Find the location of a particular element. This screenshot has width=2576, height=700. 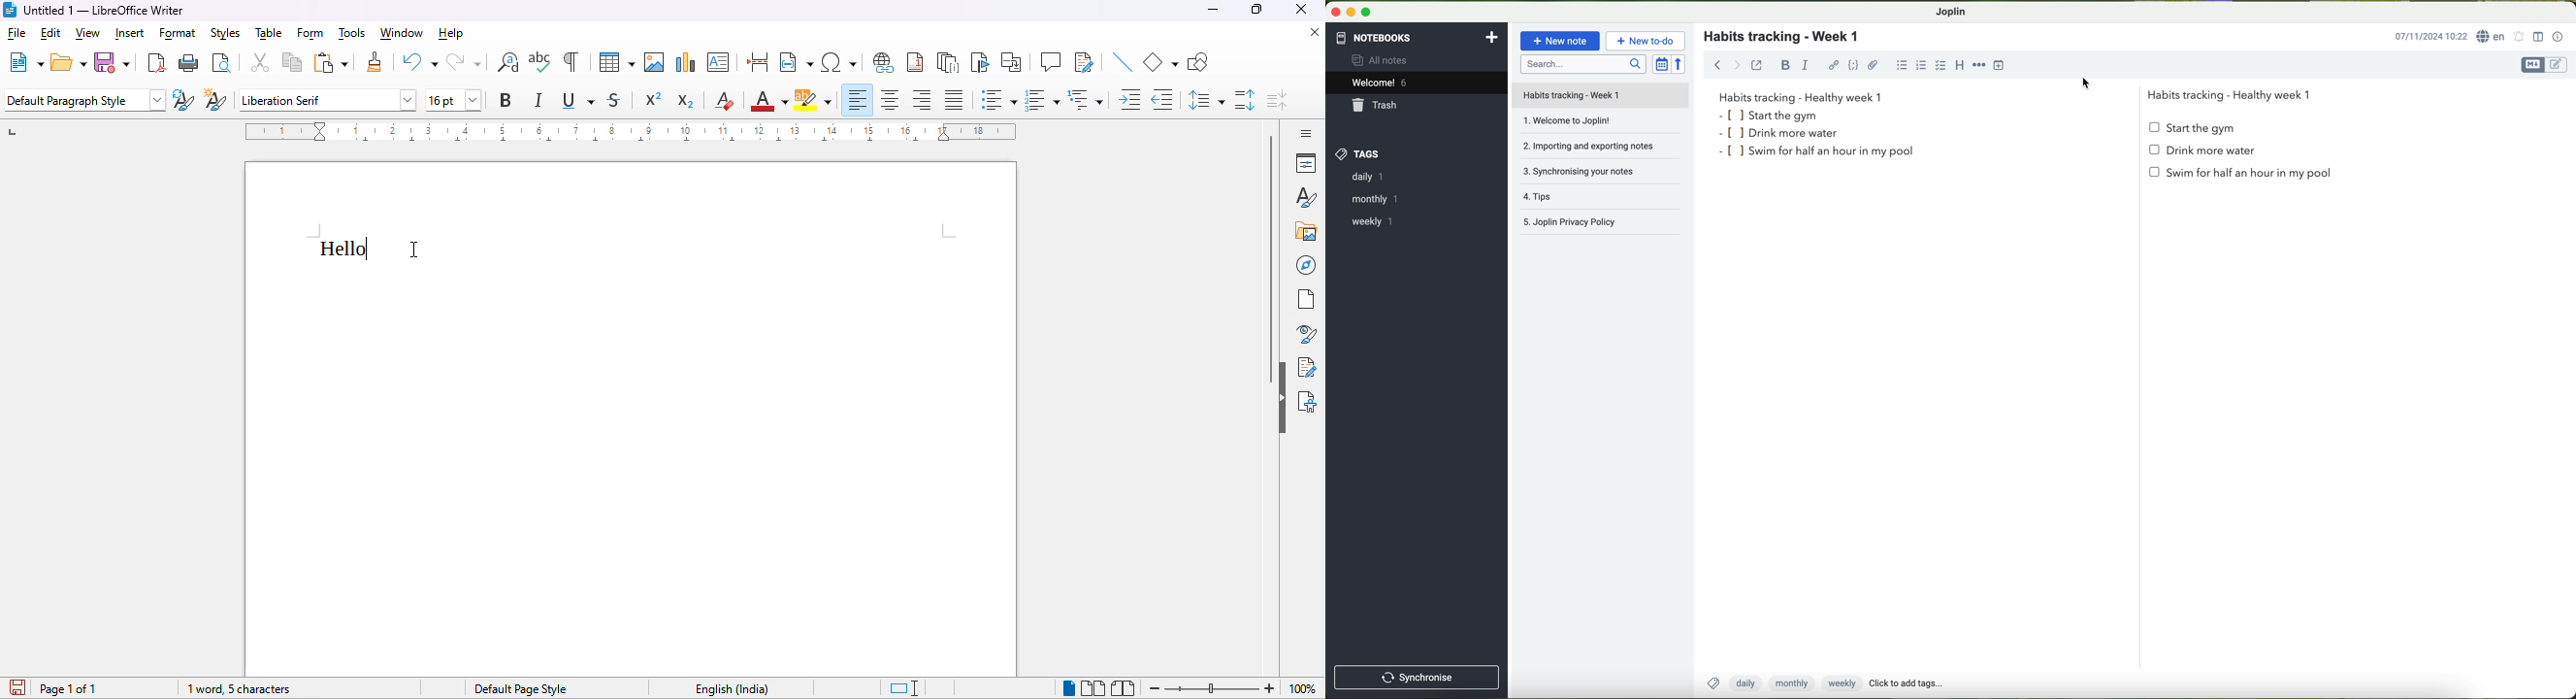

text language is located at coordinates (734, 689).